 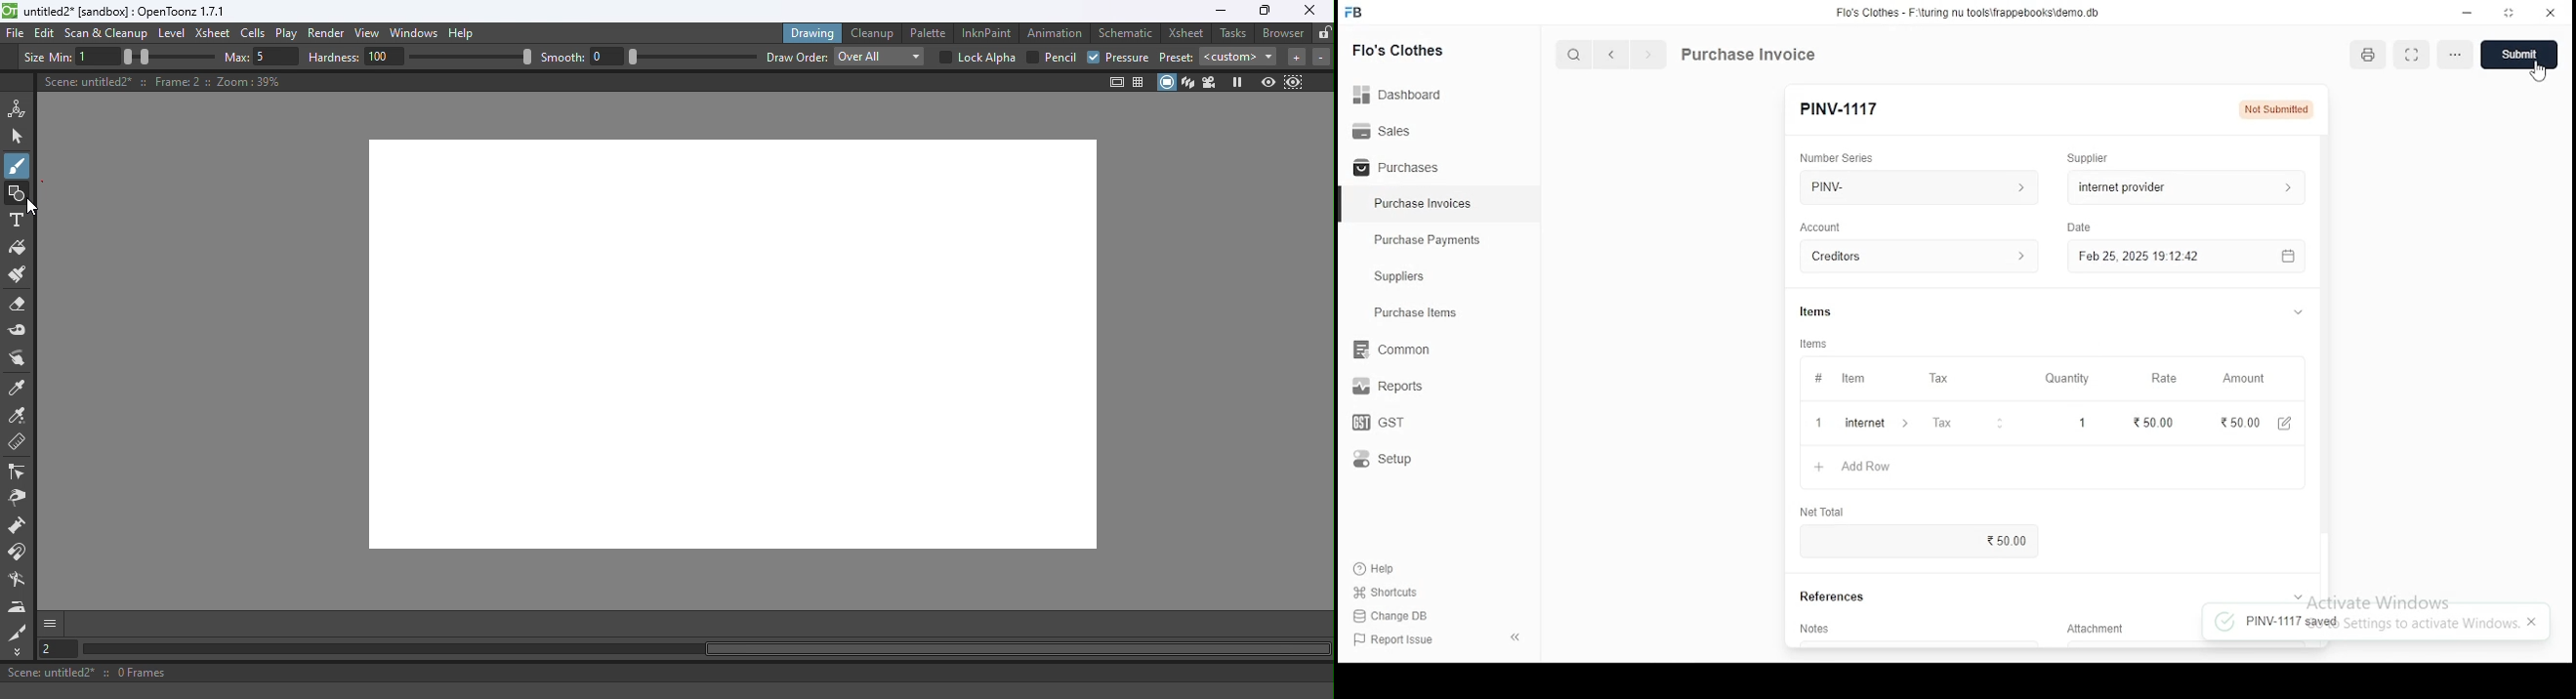 I want to click on close pane, so click(x=1514, y=636).